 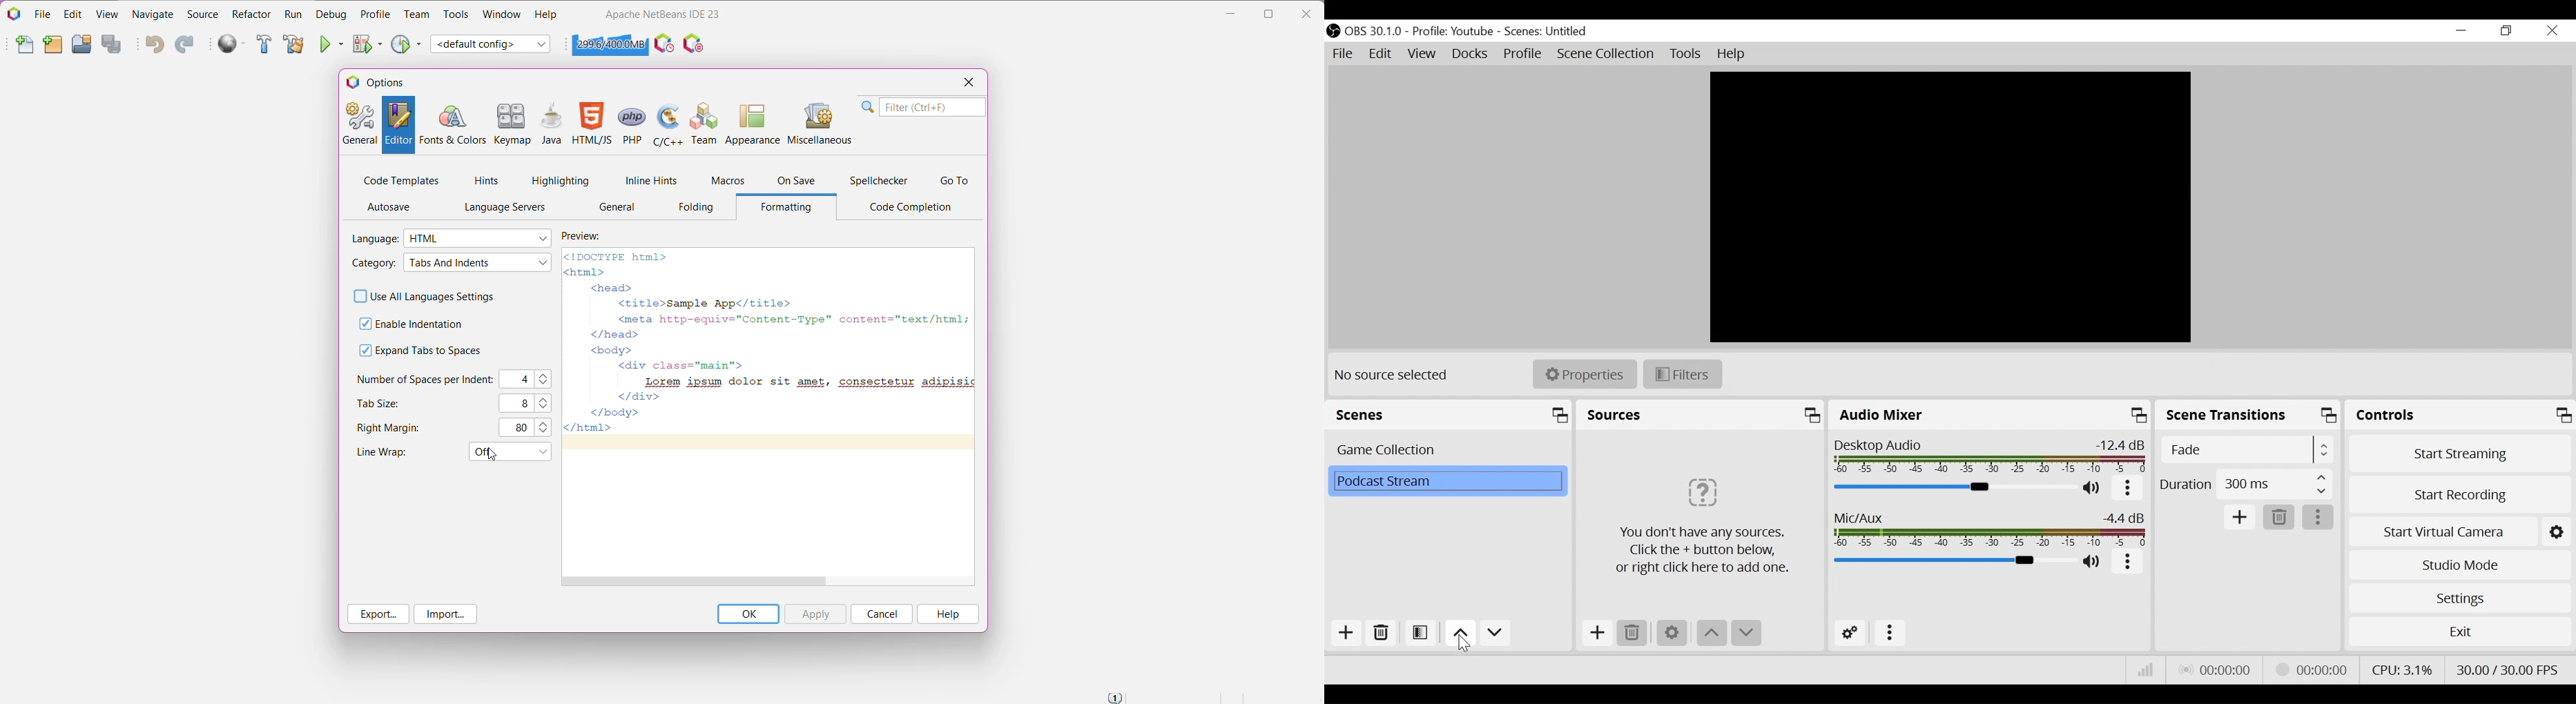 I want to click on Profile, so click(x=1523, y=55).